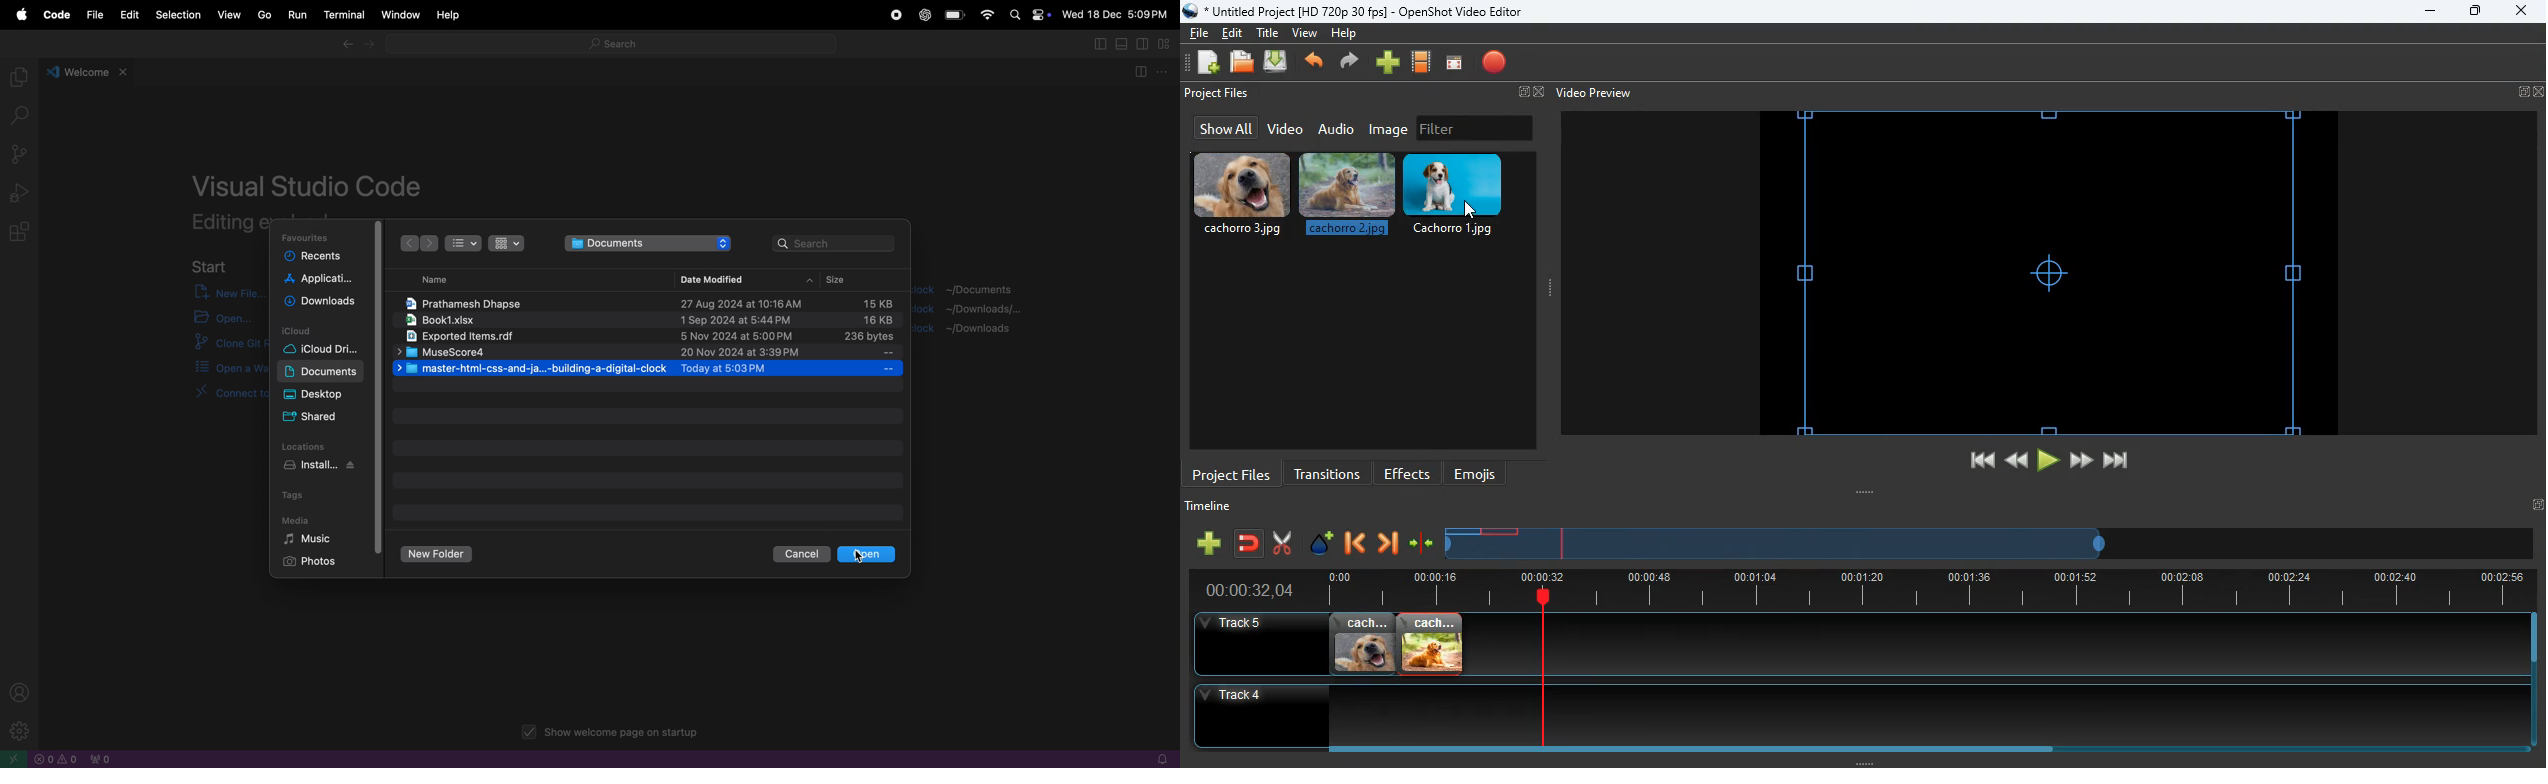  What do you see at coordinates (399, 15) in the screenshot?
I see `window` at bounding box center [399, 15].